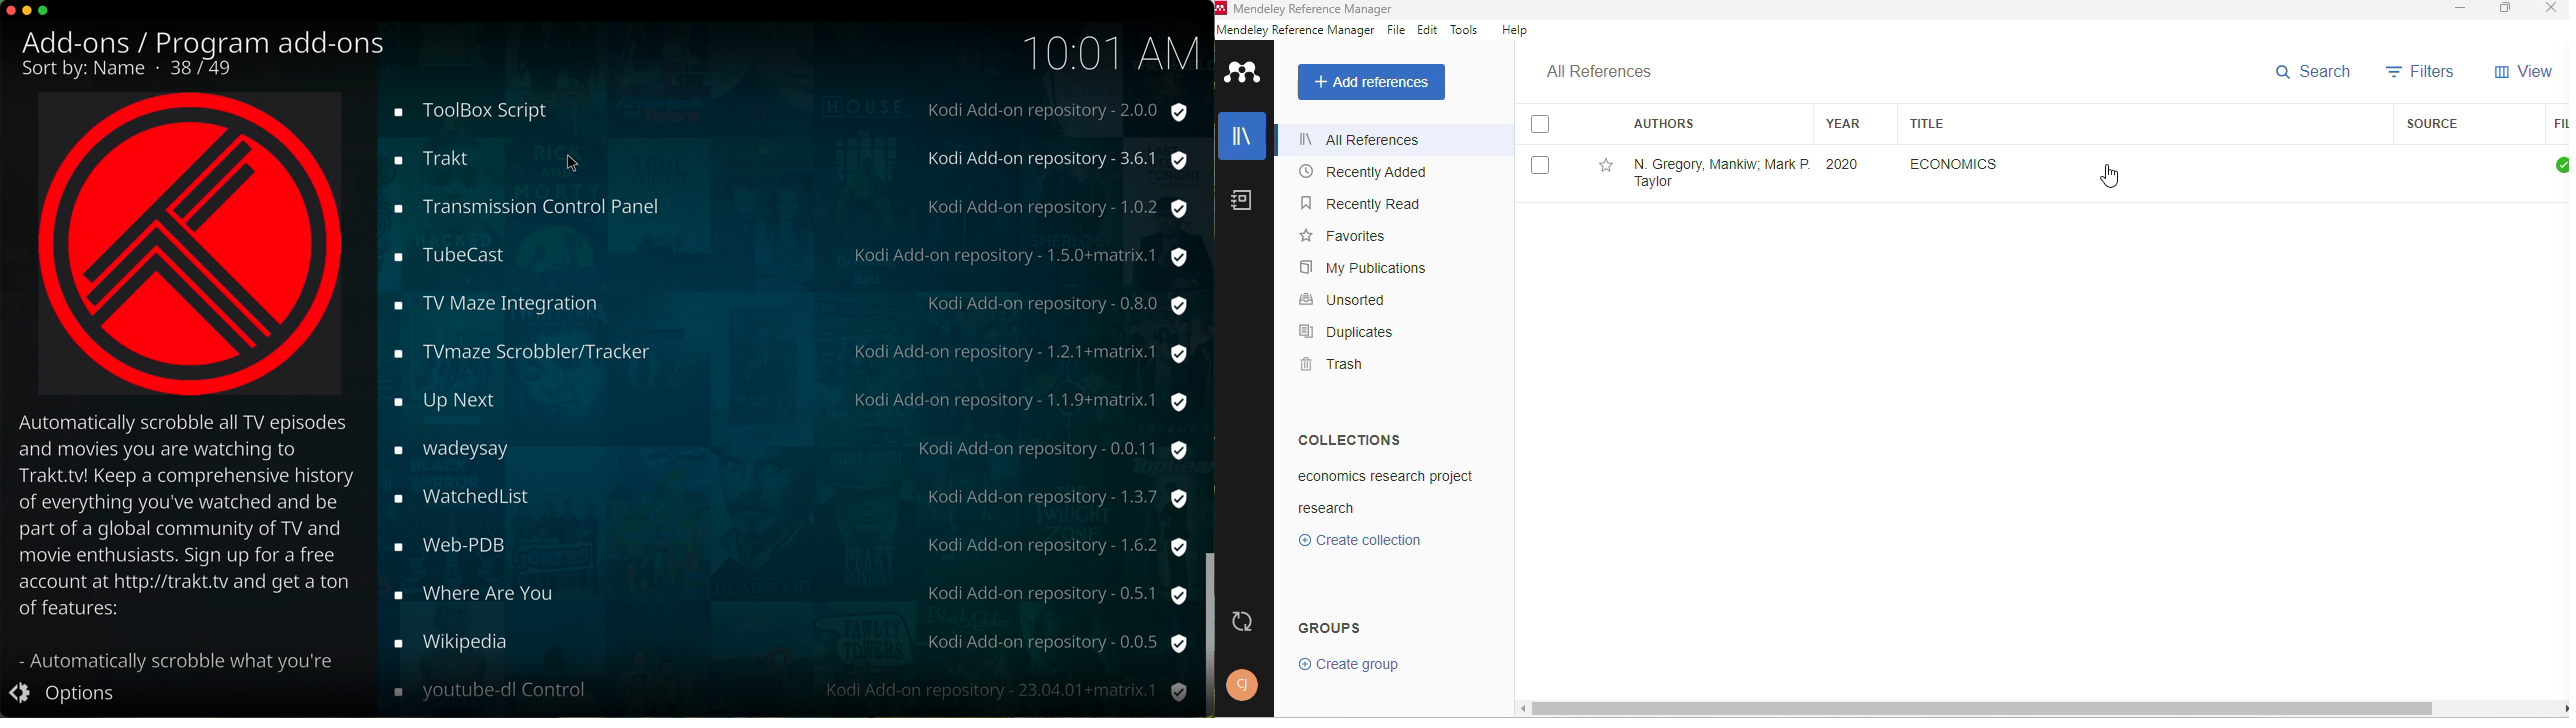 Image resolution: width=2576 pixels, height=728 pixels. Describe the element at coordinates (791, 159) in the screenshot. I see `click on trakt` at that location.